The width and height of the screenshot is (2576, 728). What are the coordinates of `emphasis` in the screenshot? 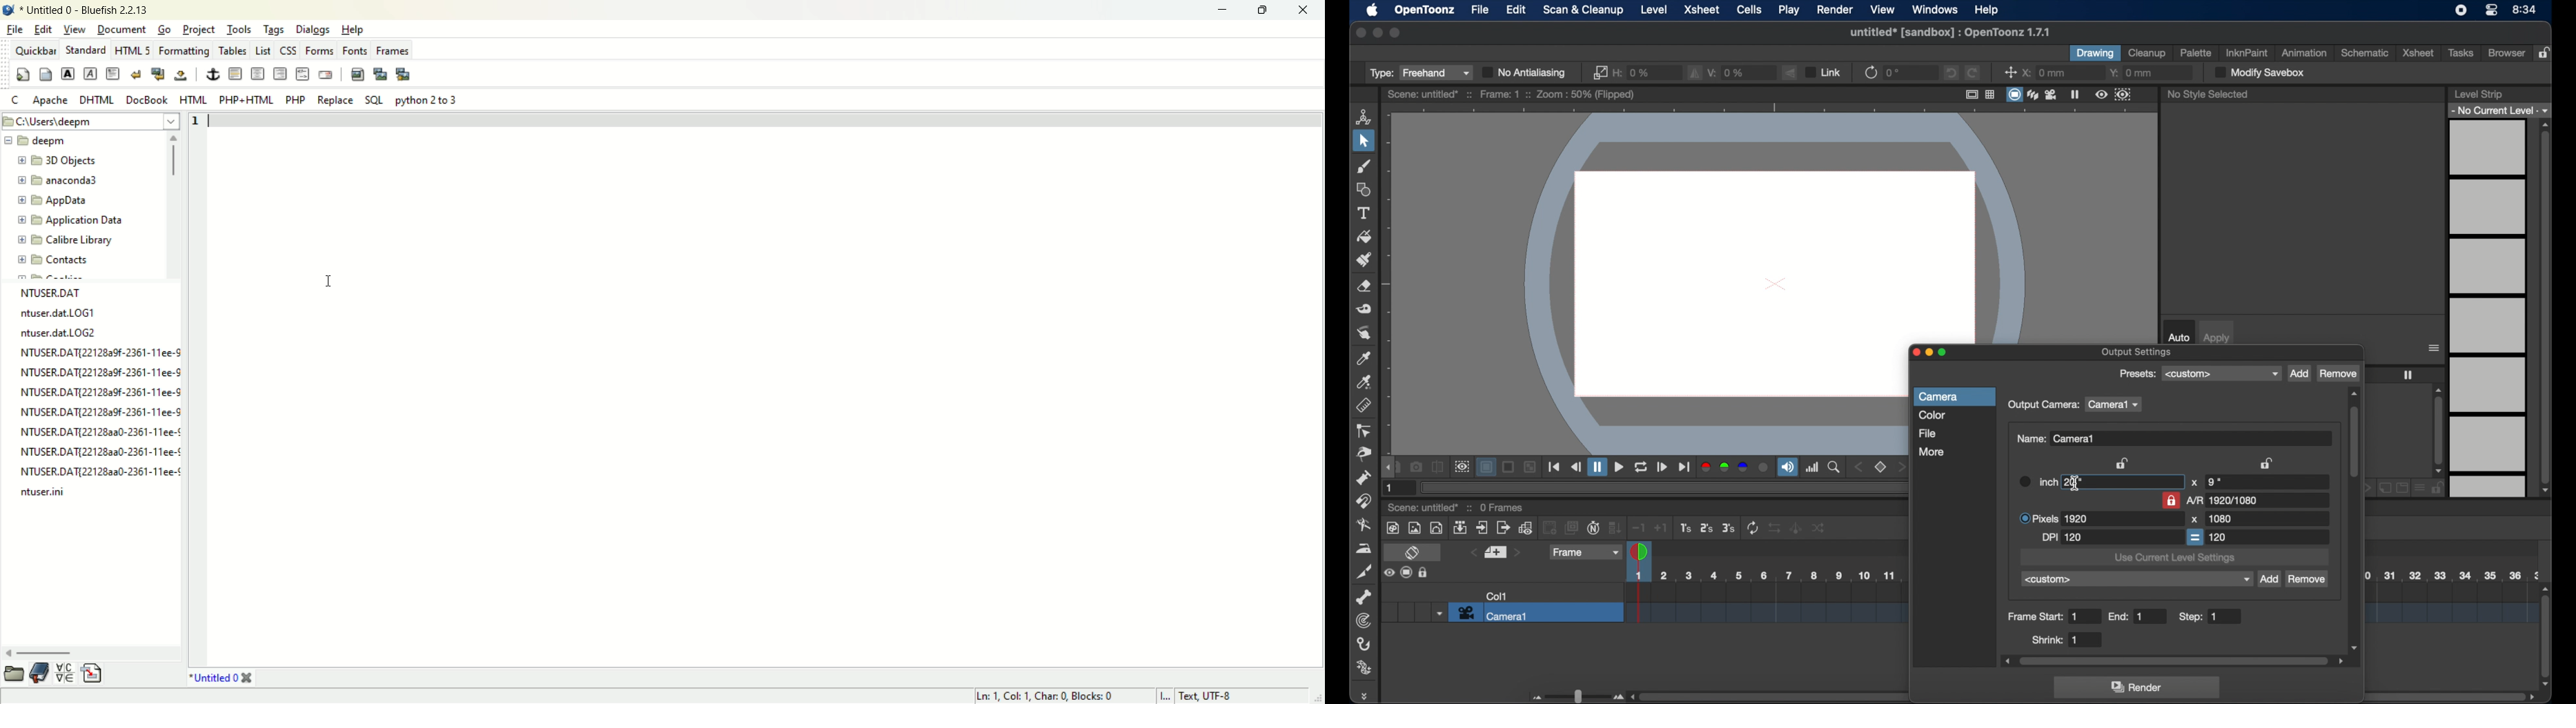 It's located at (90, 73).